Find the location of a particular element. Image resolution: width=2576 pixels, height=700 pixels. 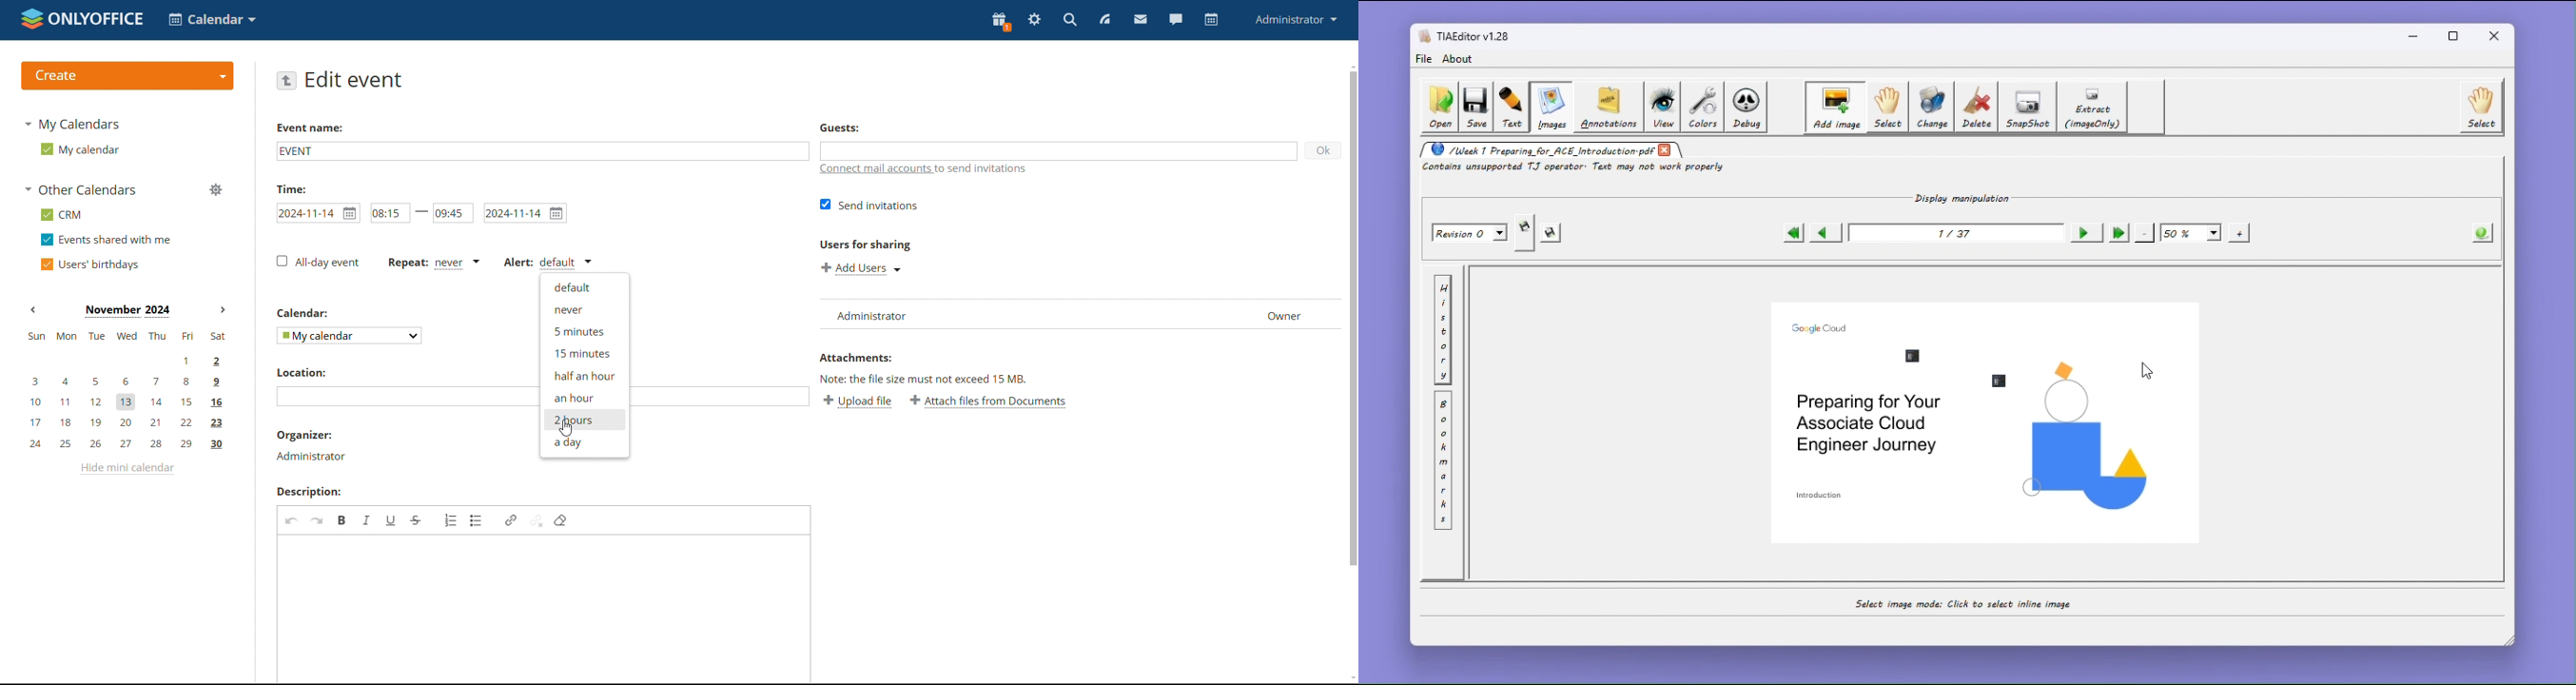

insert/remove bulleted list is located at coordinates (477, 520).